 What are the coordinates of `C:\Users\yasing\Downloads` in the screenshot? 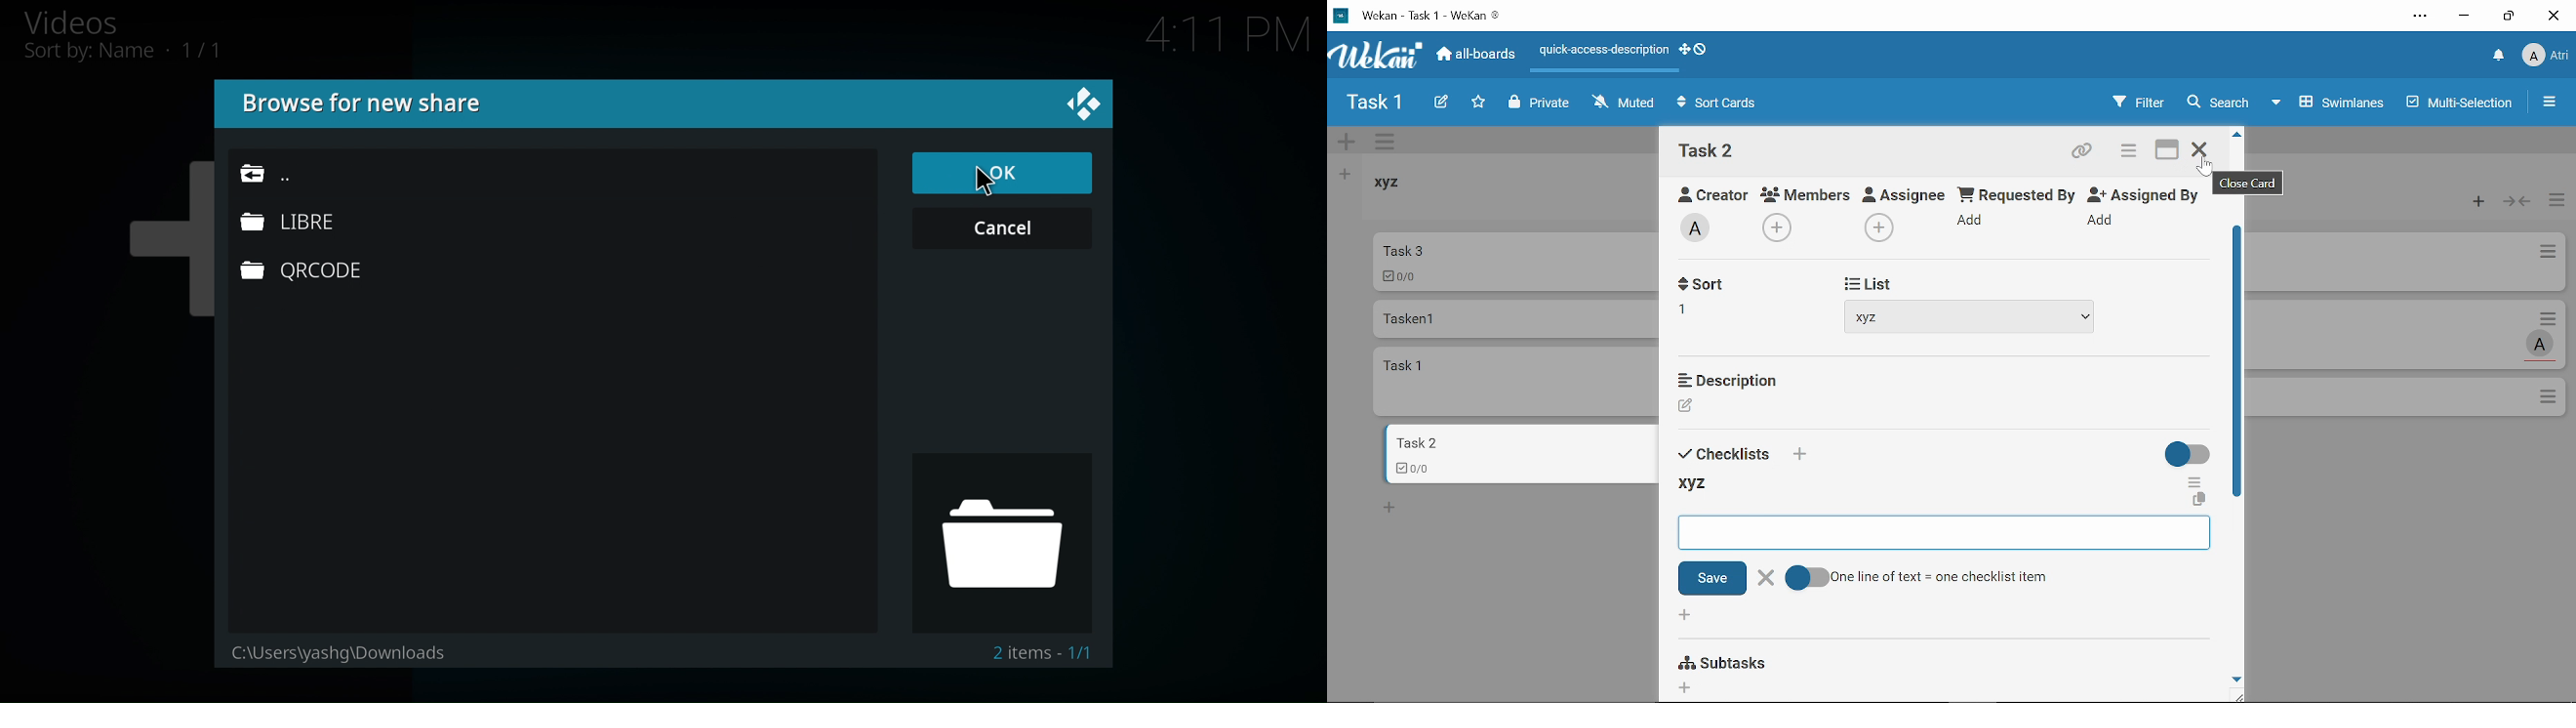 It's located at (336, 651).